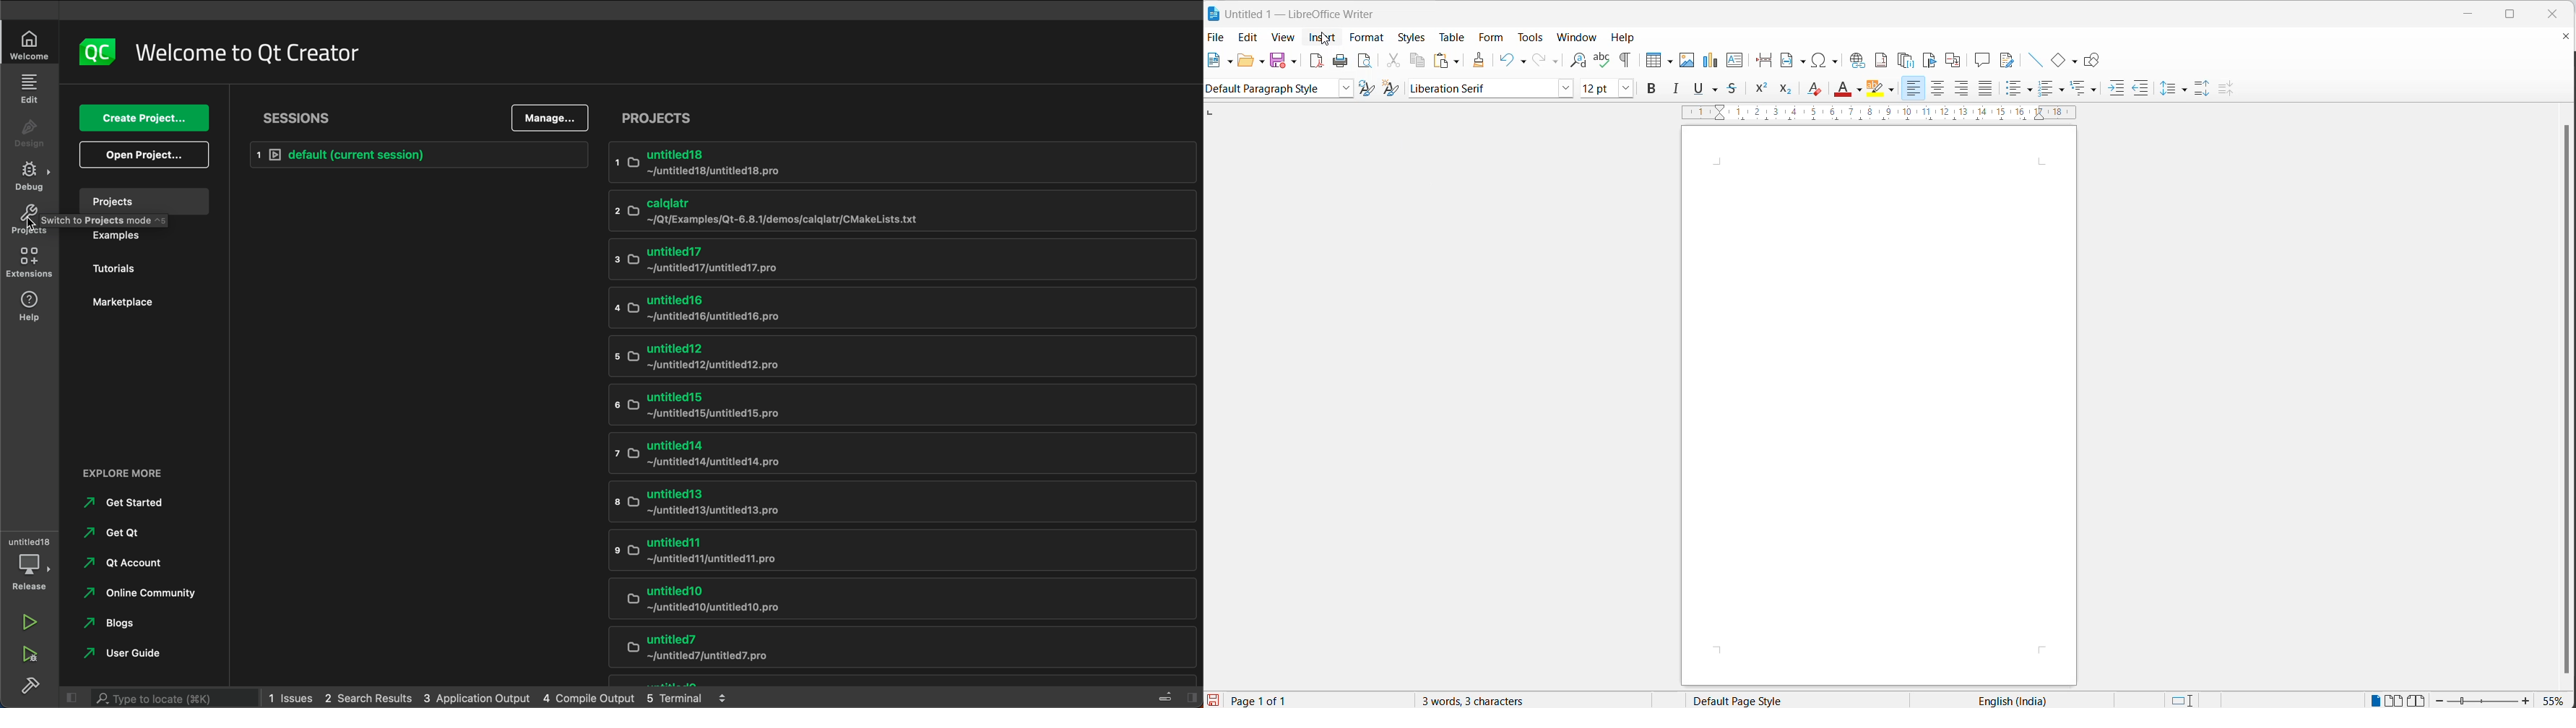  I want to click on close, so click(1879, 409).